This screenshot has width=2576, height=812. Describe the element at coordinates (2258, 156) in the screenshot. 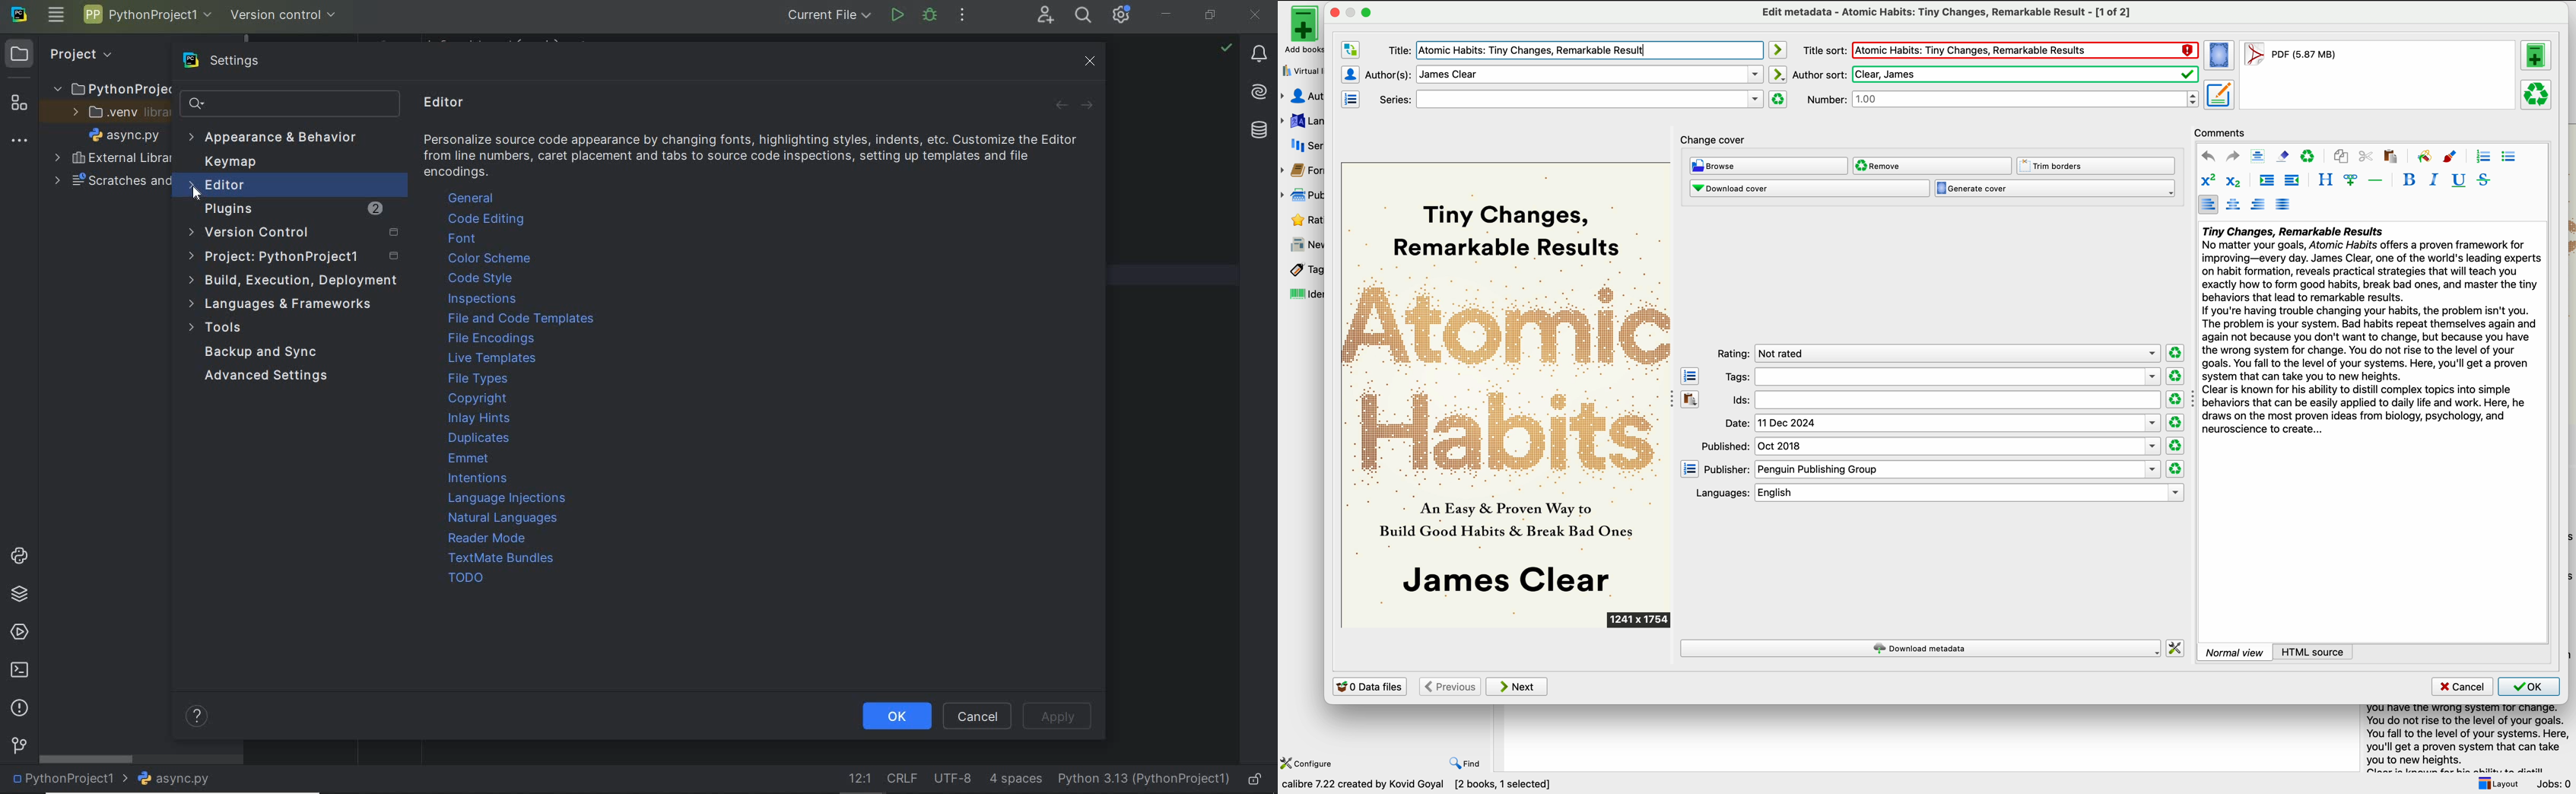

I see `select all` at that location.